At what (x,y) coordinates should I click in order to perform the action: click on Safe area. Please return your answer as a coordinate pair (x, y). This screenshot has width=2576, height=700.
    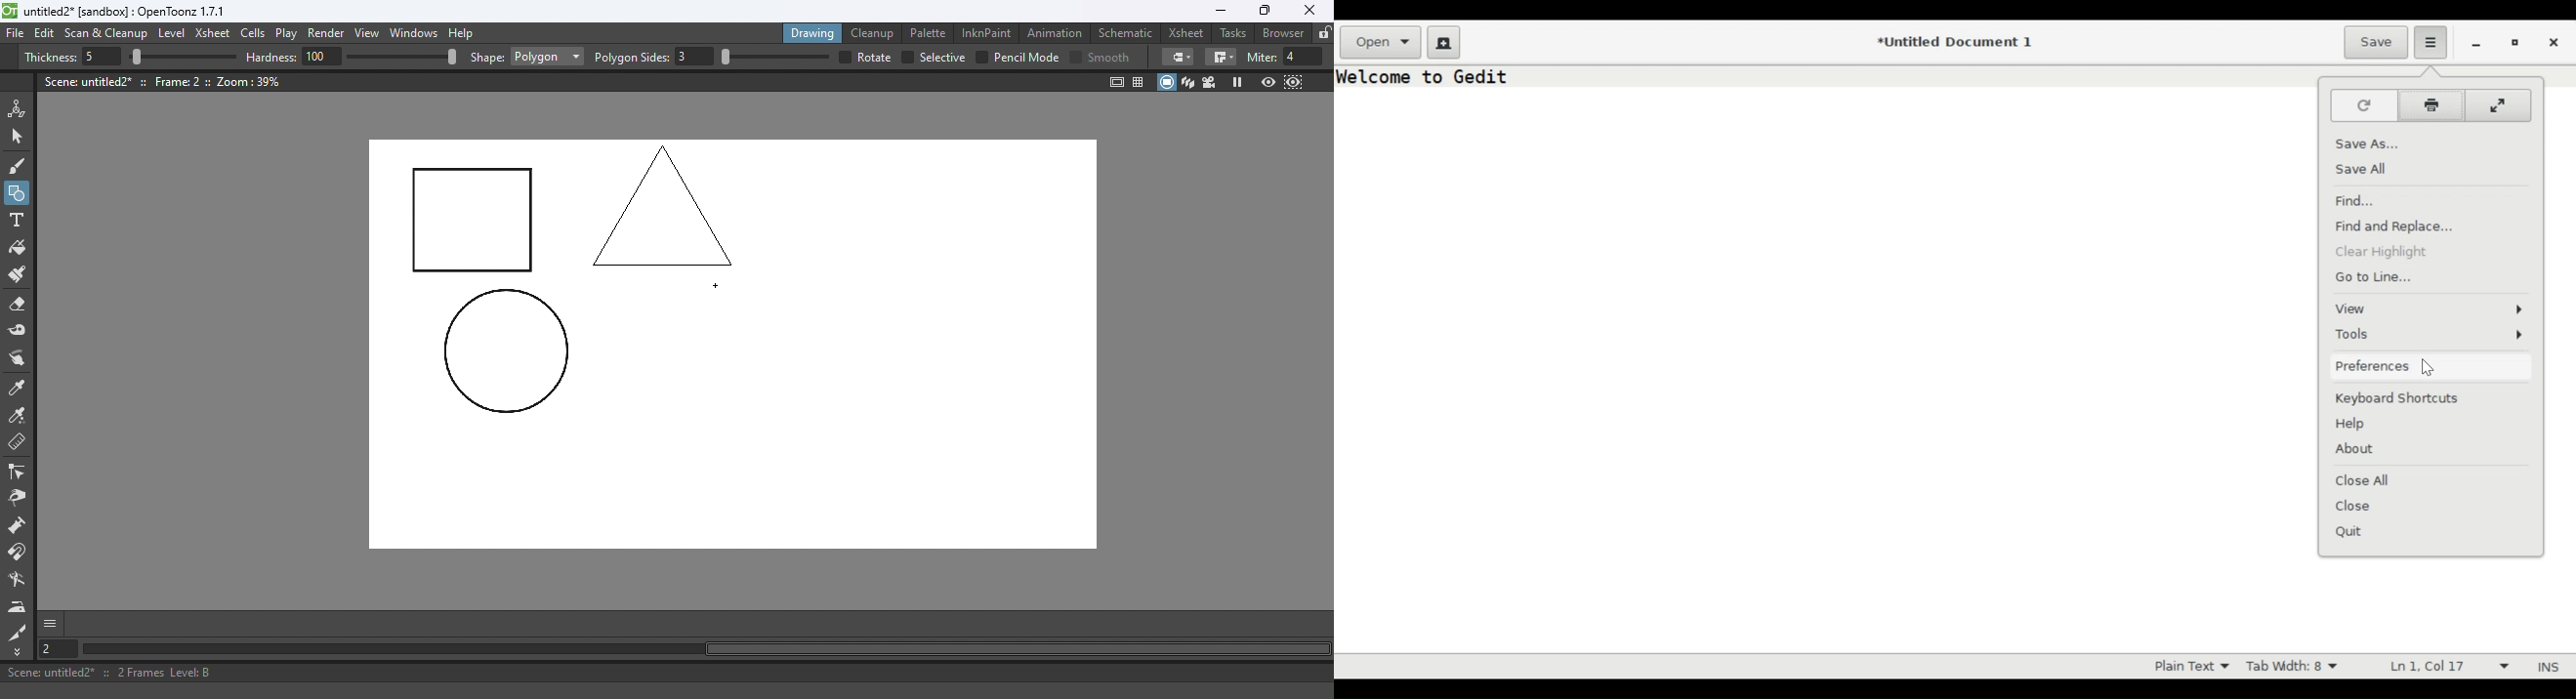
    Looking at the image, I should click on (1115, 82).